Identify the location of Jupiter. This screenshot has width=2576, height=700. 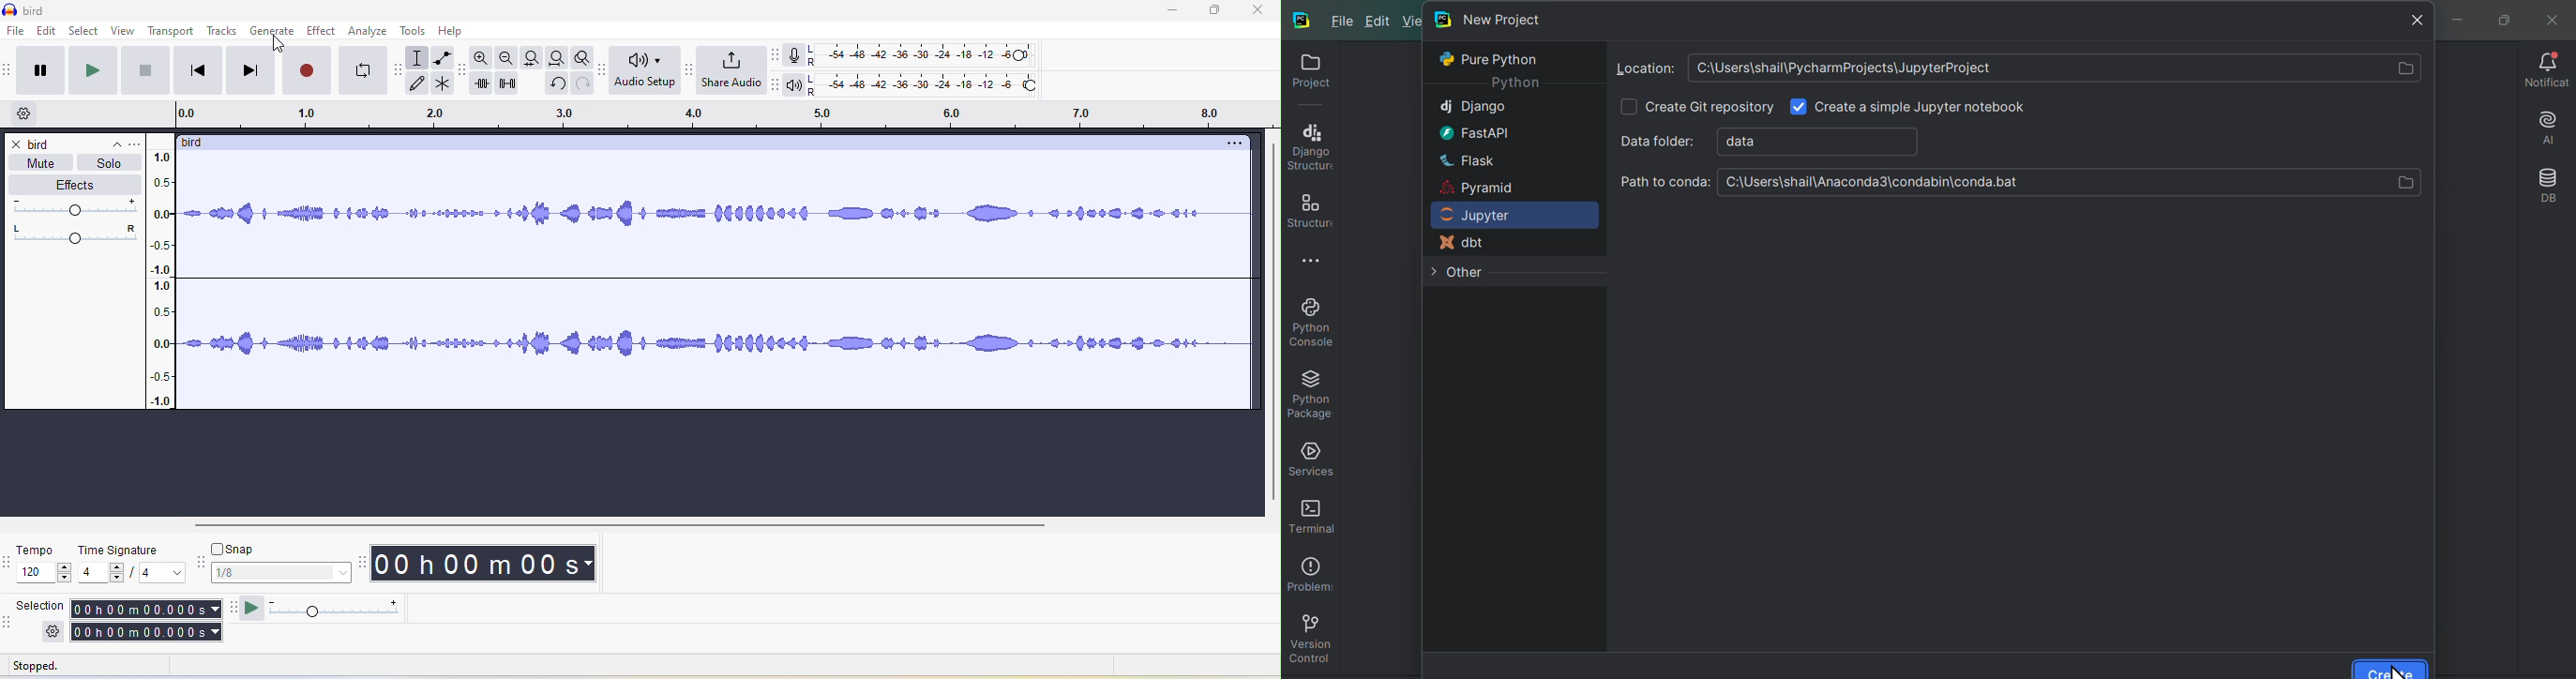
(1480, 215).